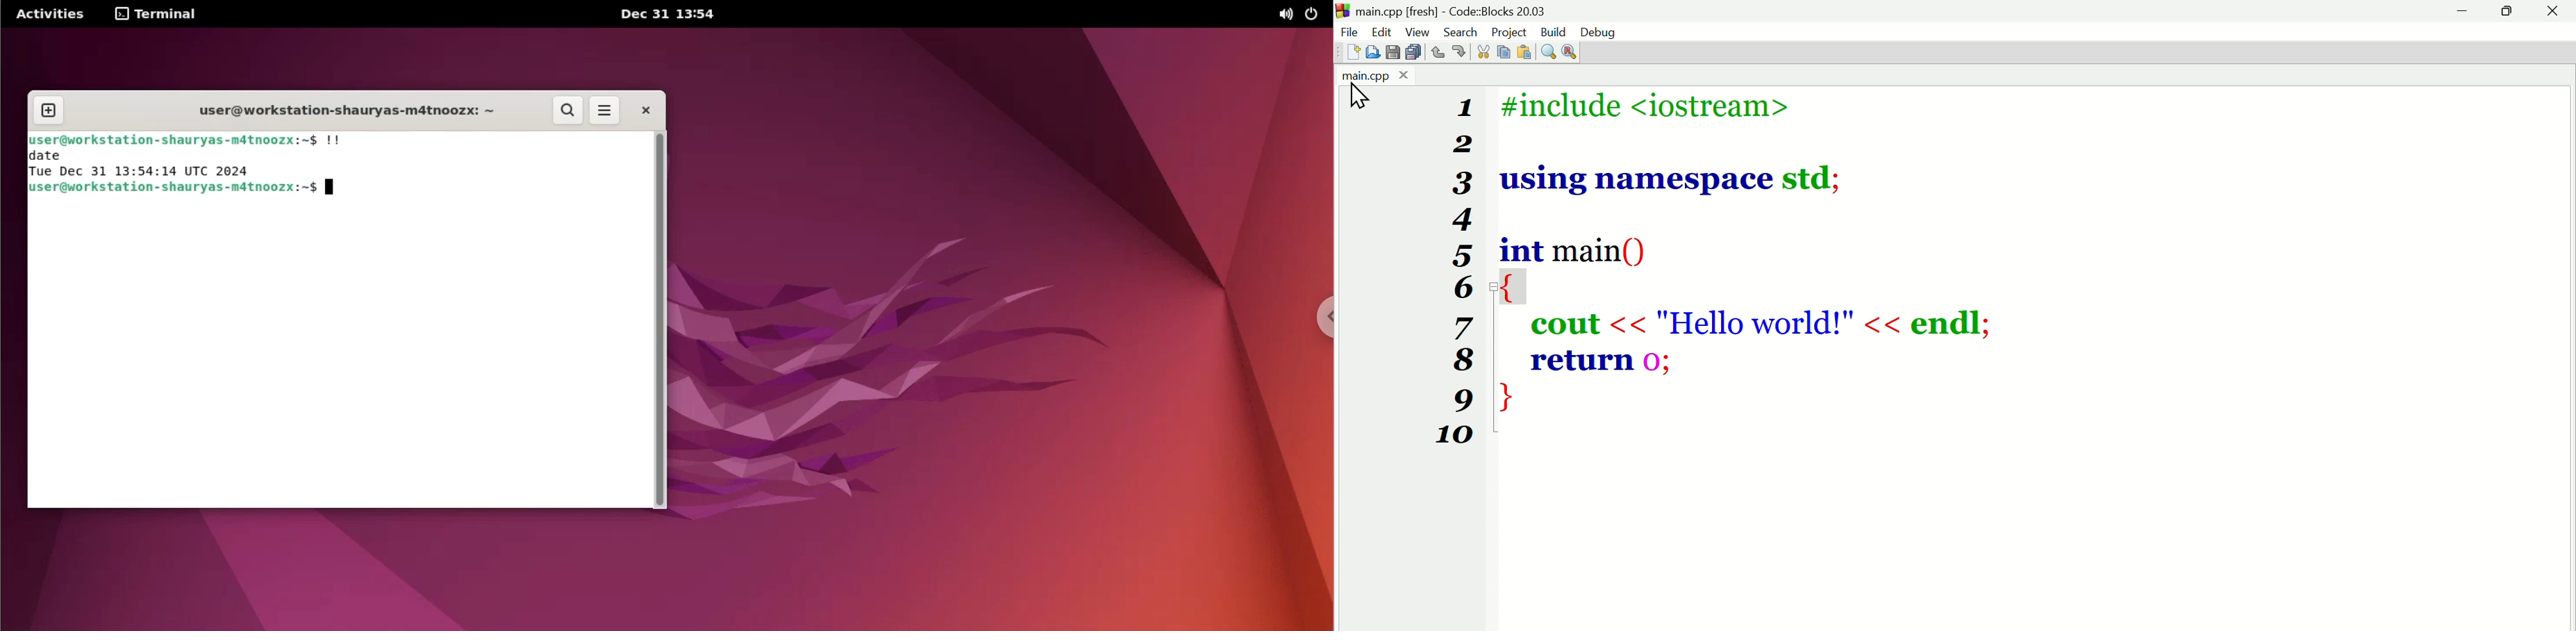 This screenshot has width=2576, height=644. I want to click on Main.Cpp, so click(1372, 76).